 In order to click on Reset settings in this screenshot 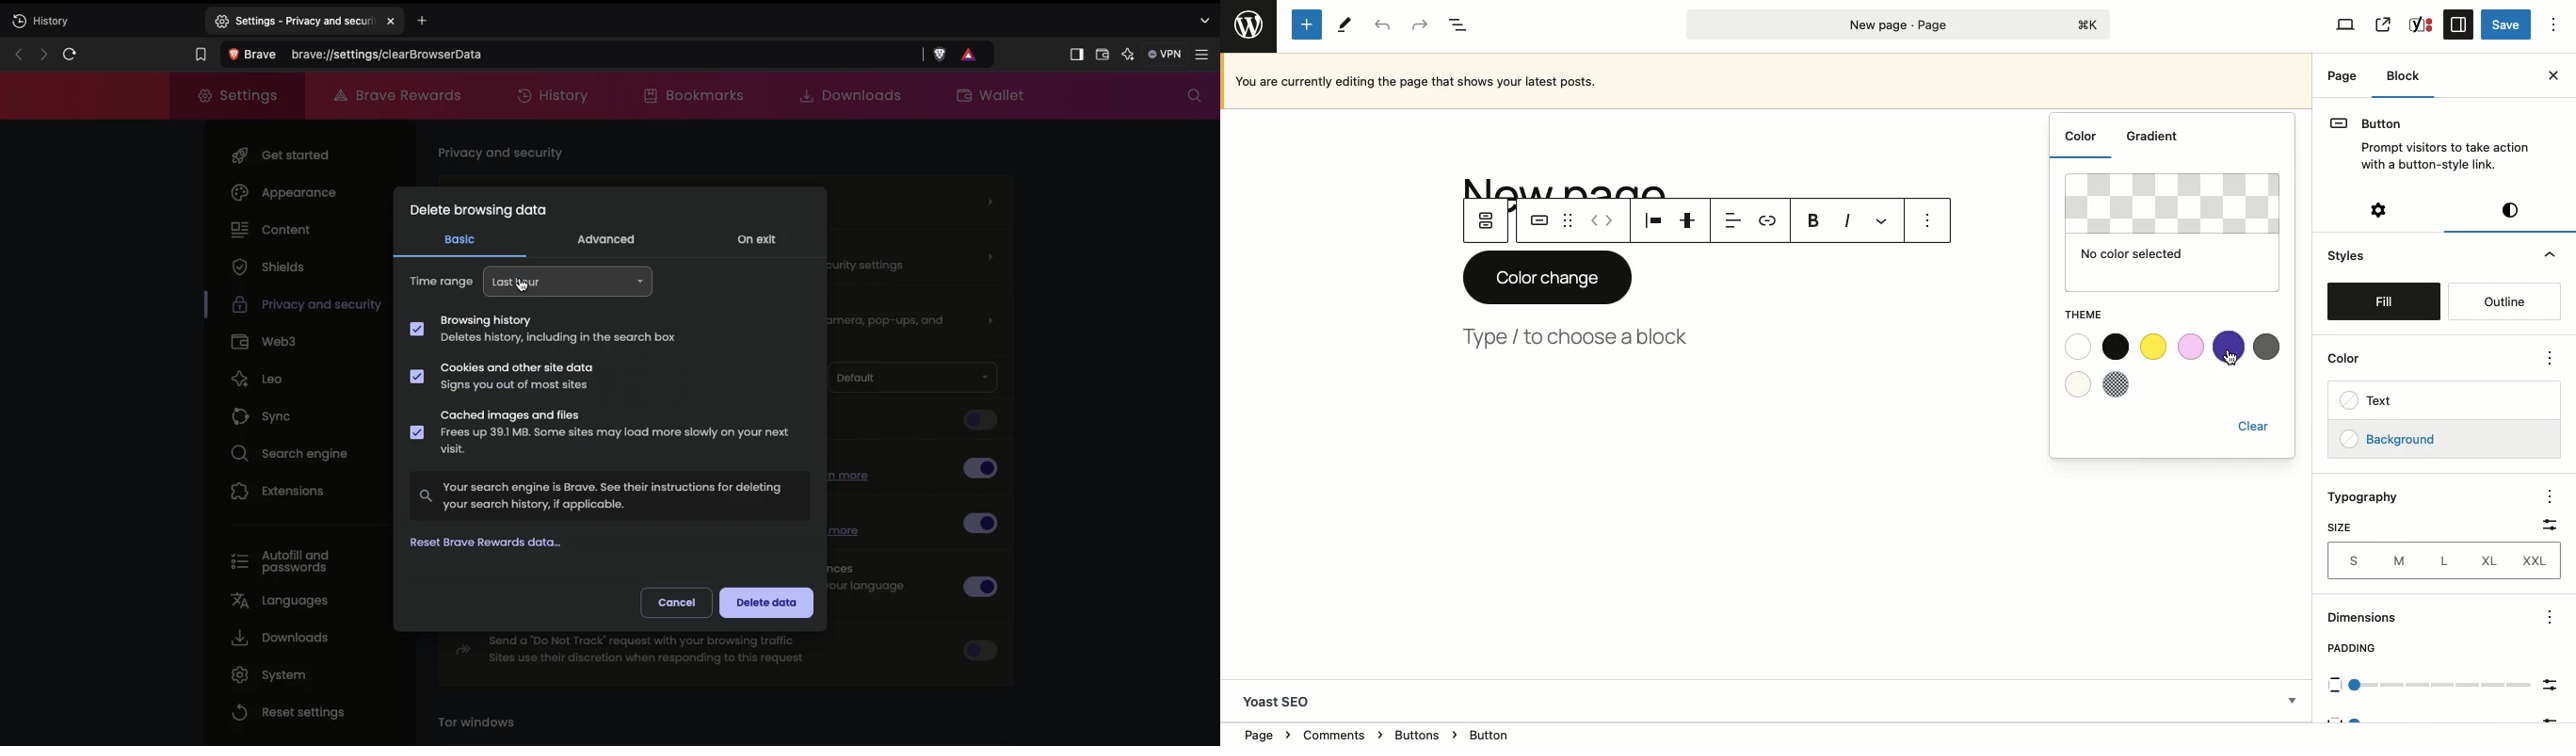, I will do `click(288, 712)`.